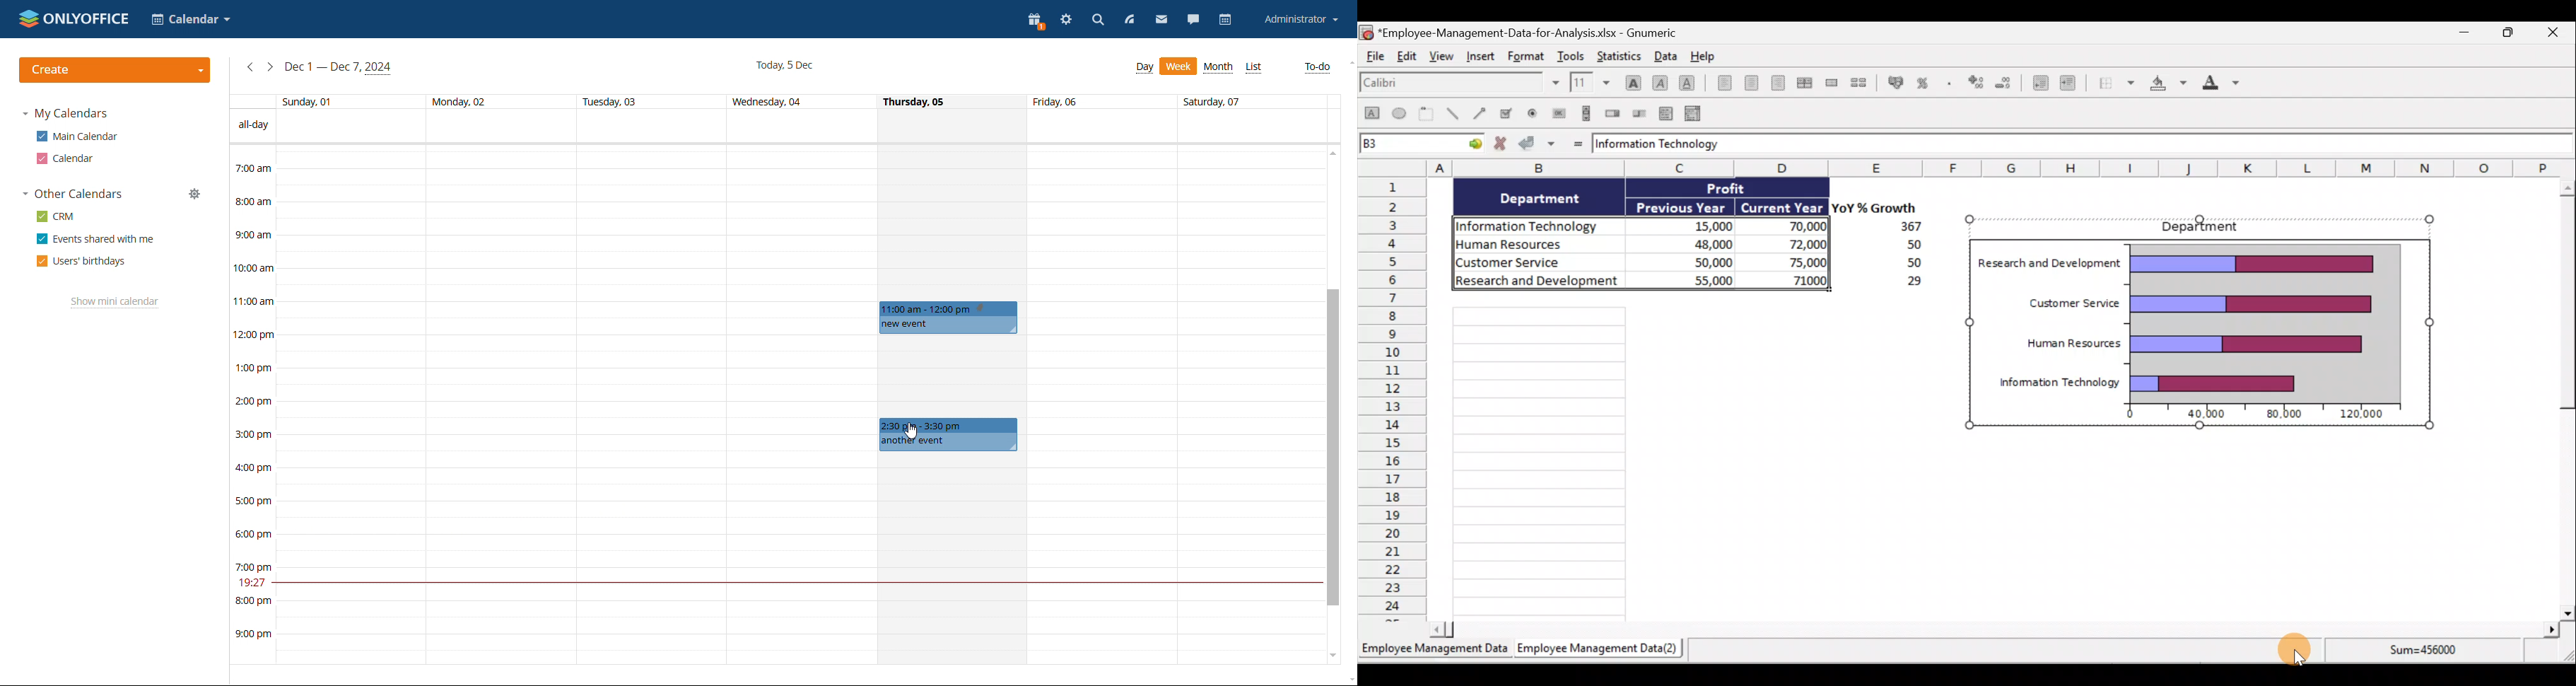 This screenshot has width=2576, height=700. Describe the element at coordinates (1501, 145) in the screenshot. I see `Cancel change` at that location.